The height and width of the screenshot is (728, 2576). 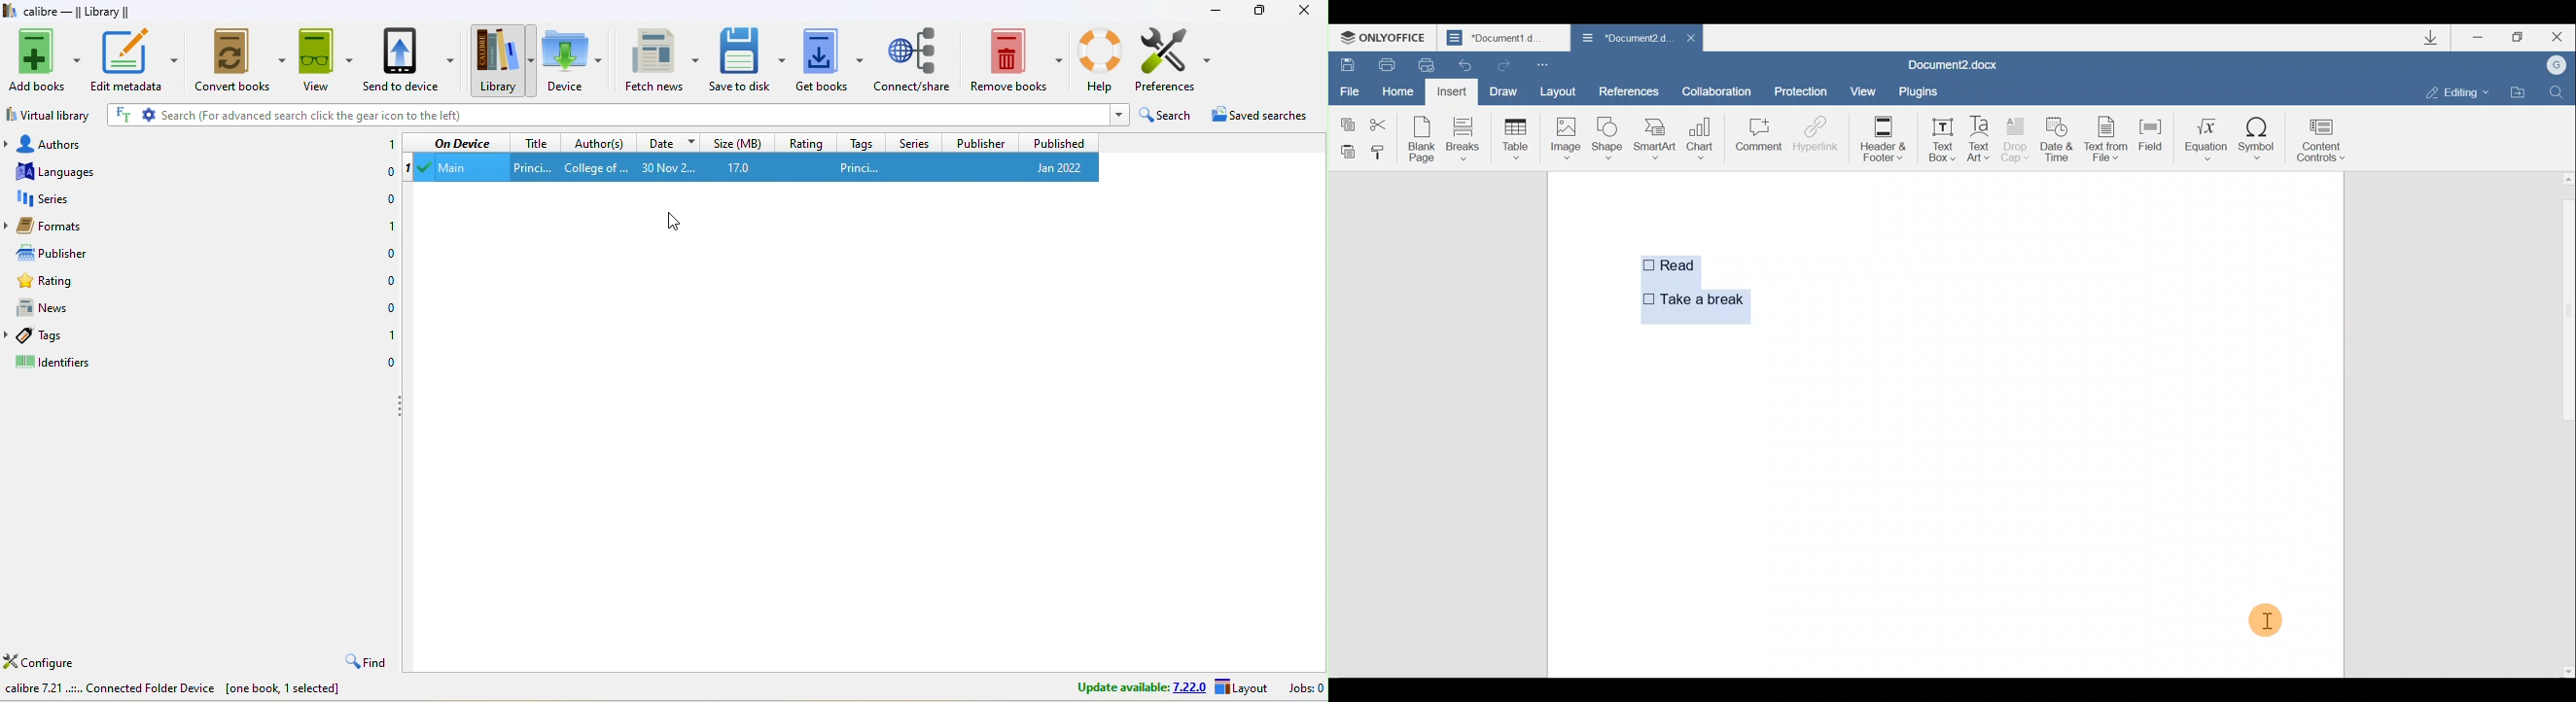 What do you see at coordinates (1816, 133) in the screenshot?
I see `Hyperlink` at bounding box center [1816, 133].